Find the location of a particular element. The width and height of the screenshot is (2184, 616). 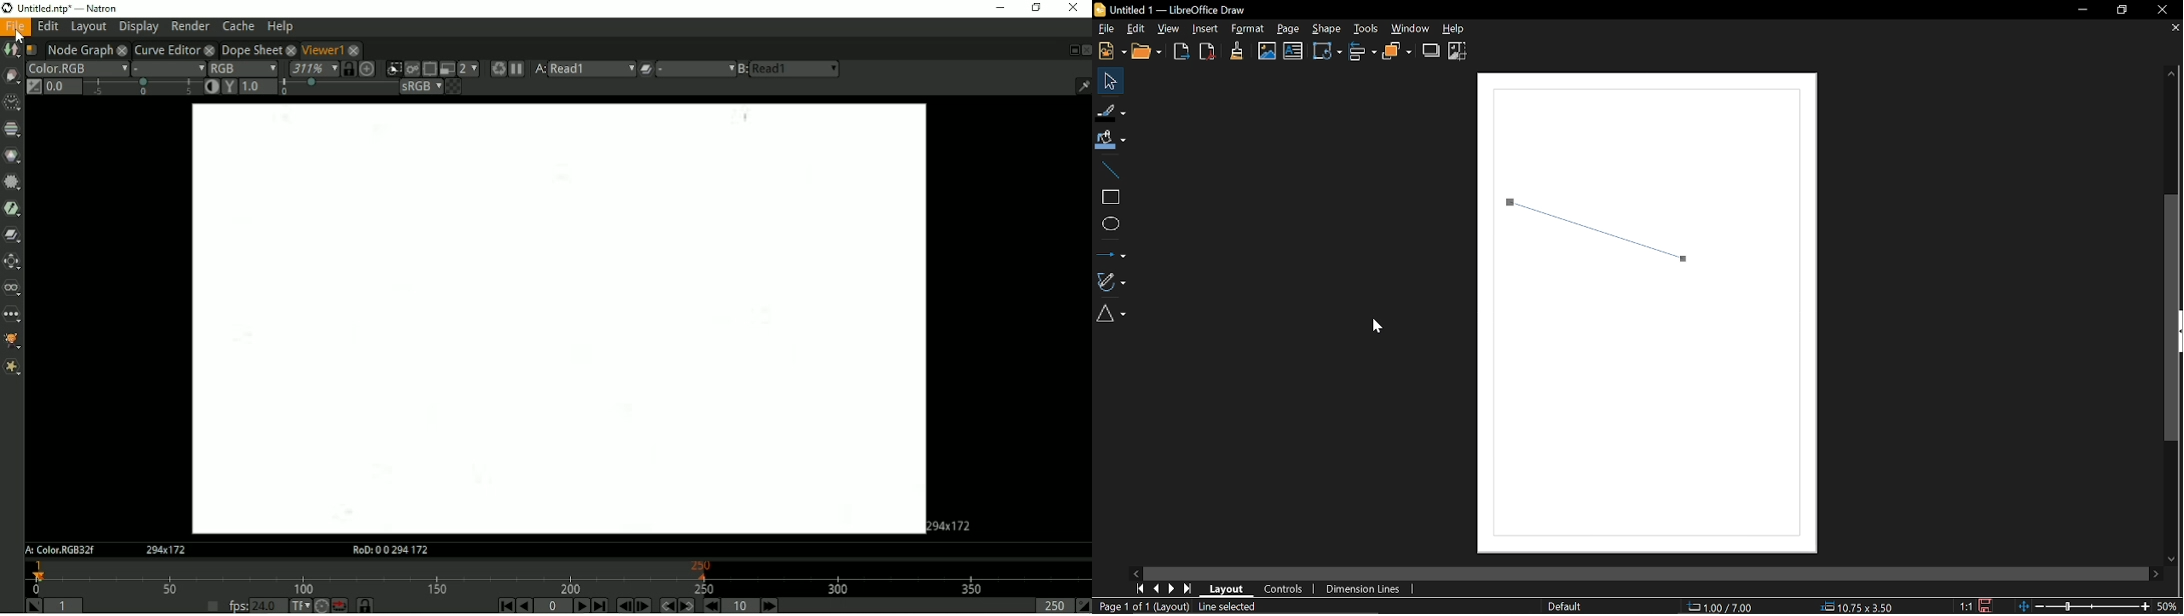

Minimize is located at coordinates (2082, 10).